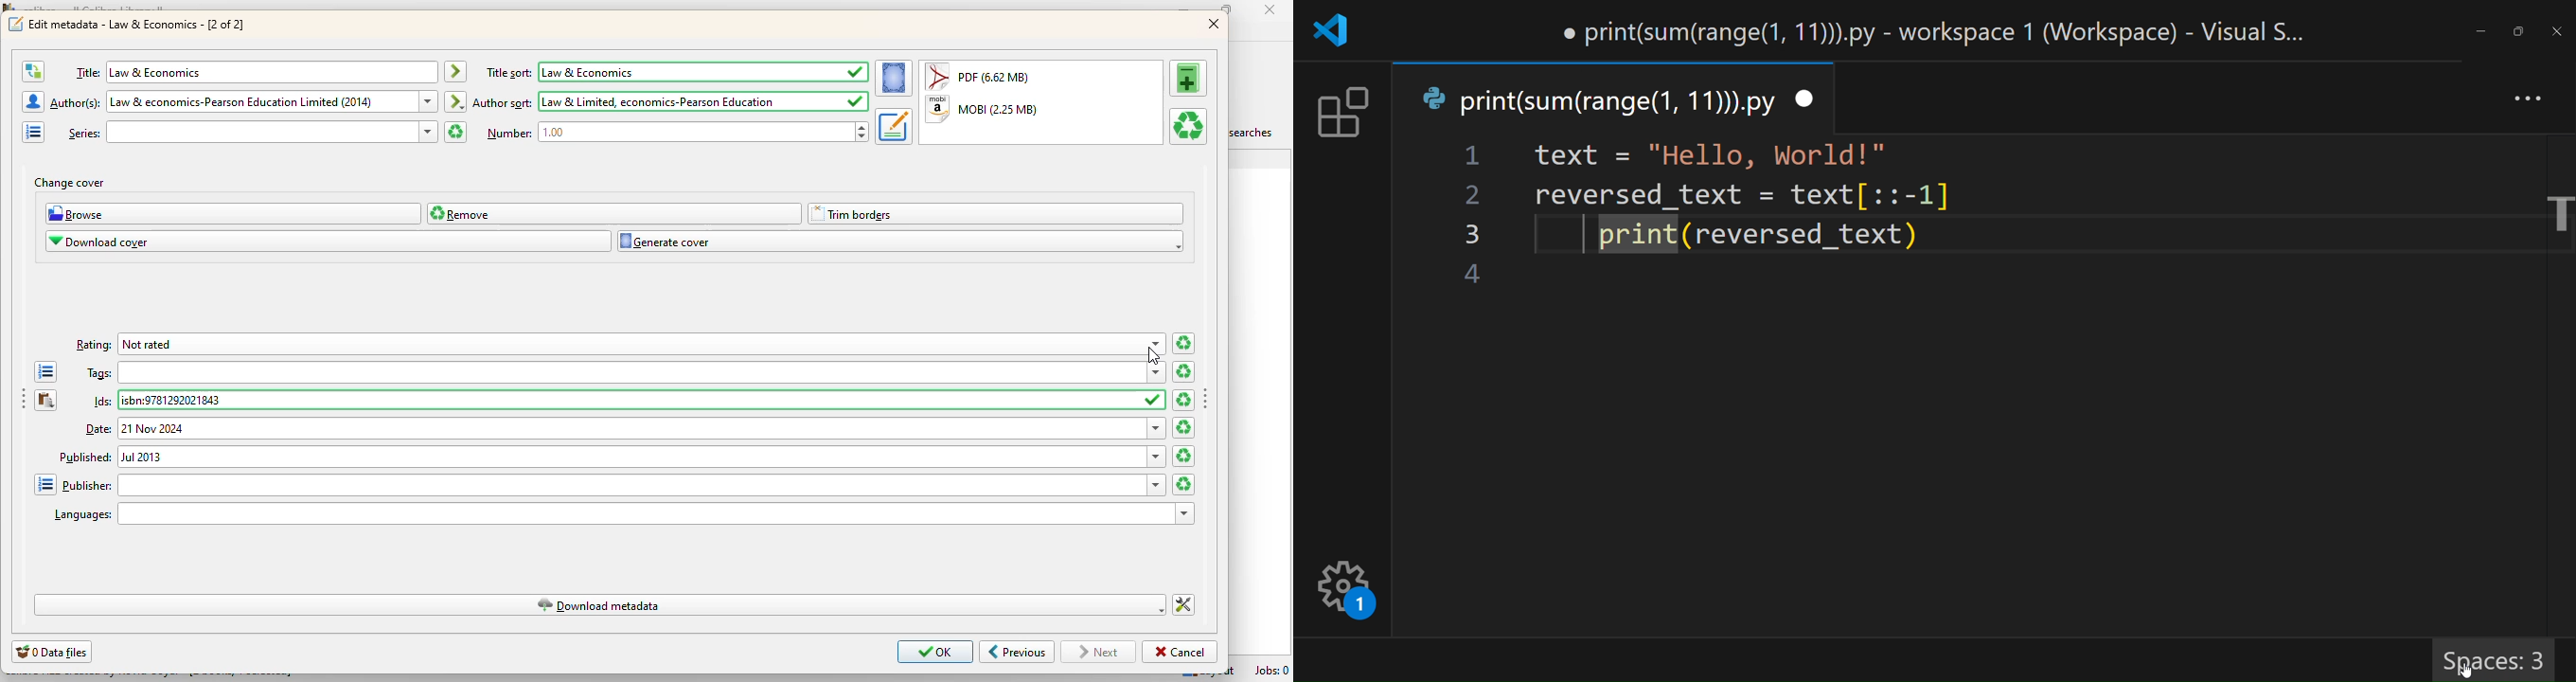 This screenshot has height=700, width=2576. What do you see at coordinates (900, 242) in the screenshot?
I see `generate cover` at bounding box center [900, 242].